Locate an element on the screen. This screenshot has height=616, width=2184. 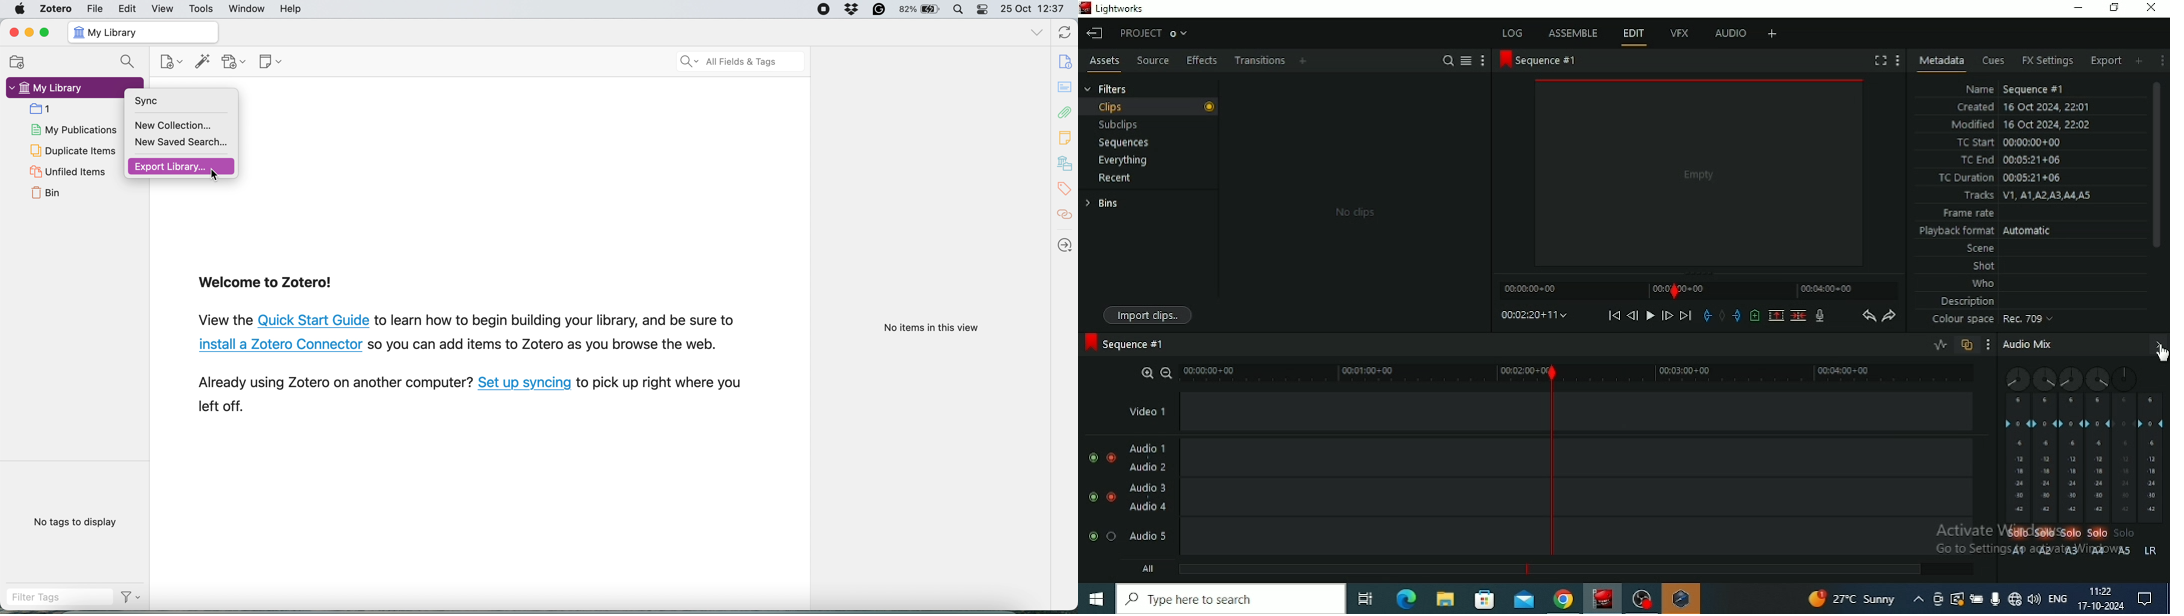
Recent is located at coordinates (1115, 179).